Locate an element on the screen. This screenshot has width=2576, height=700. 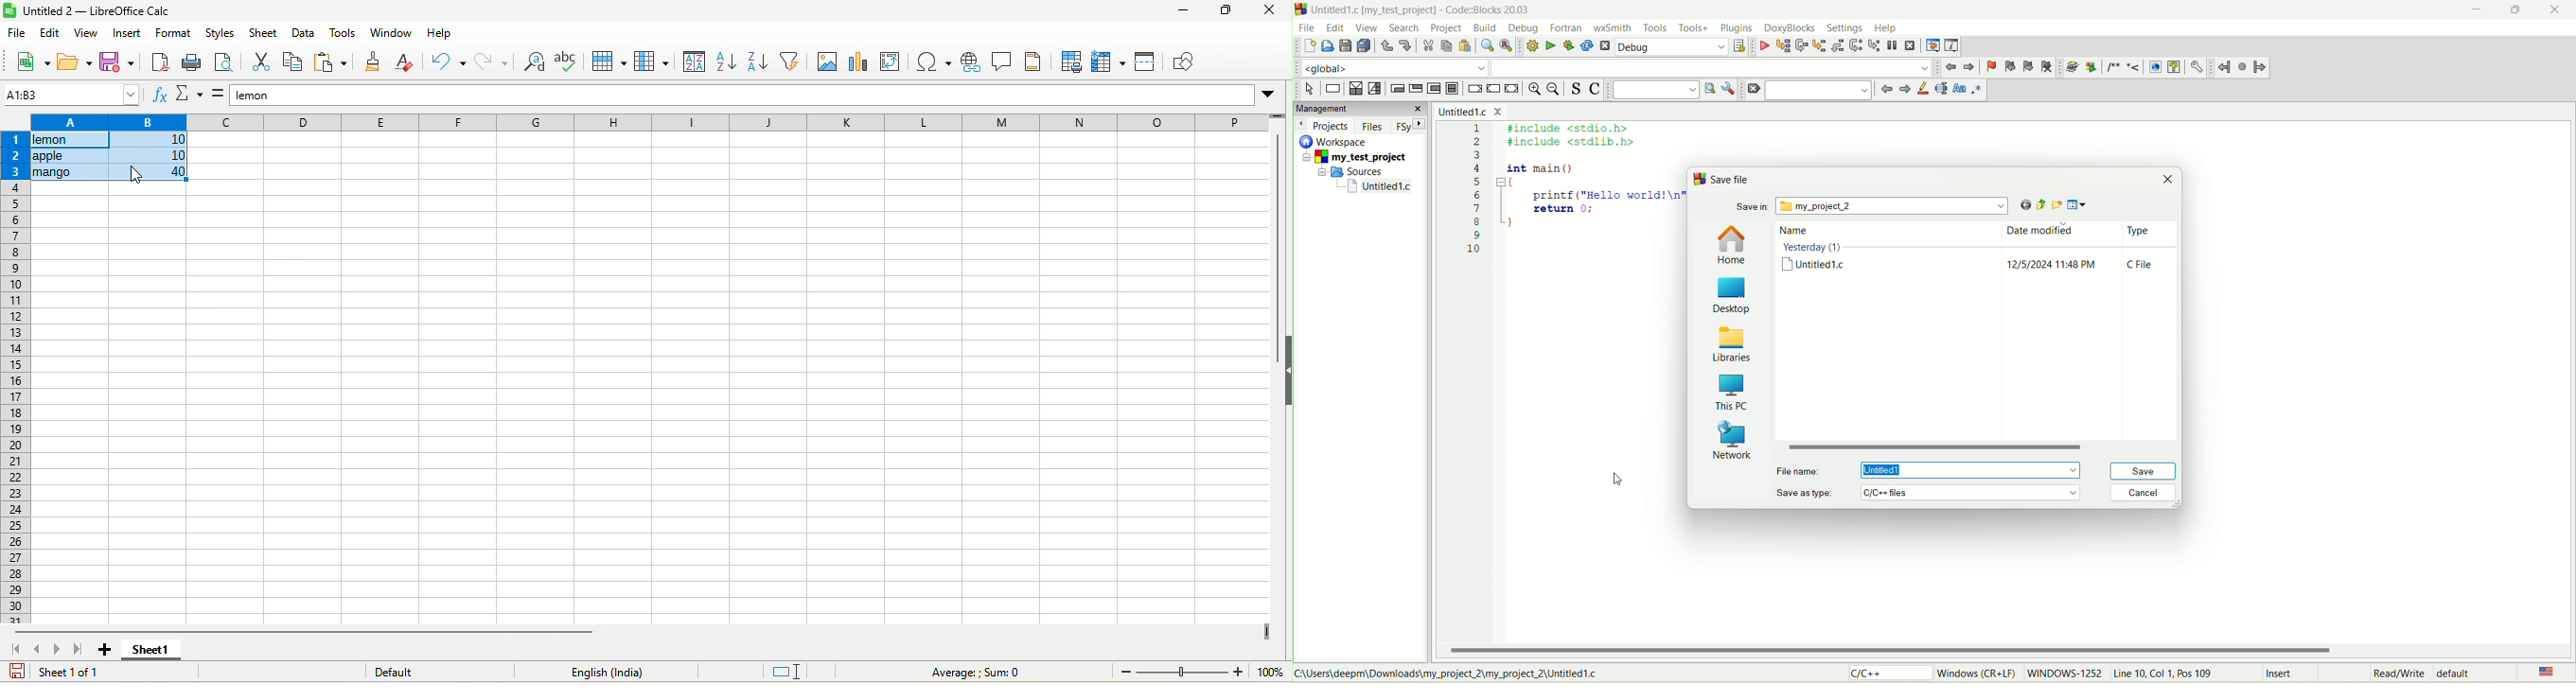
workspace is located at coordinates (1336, 141).